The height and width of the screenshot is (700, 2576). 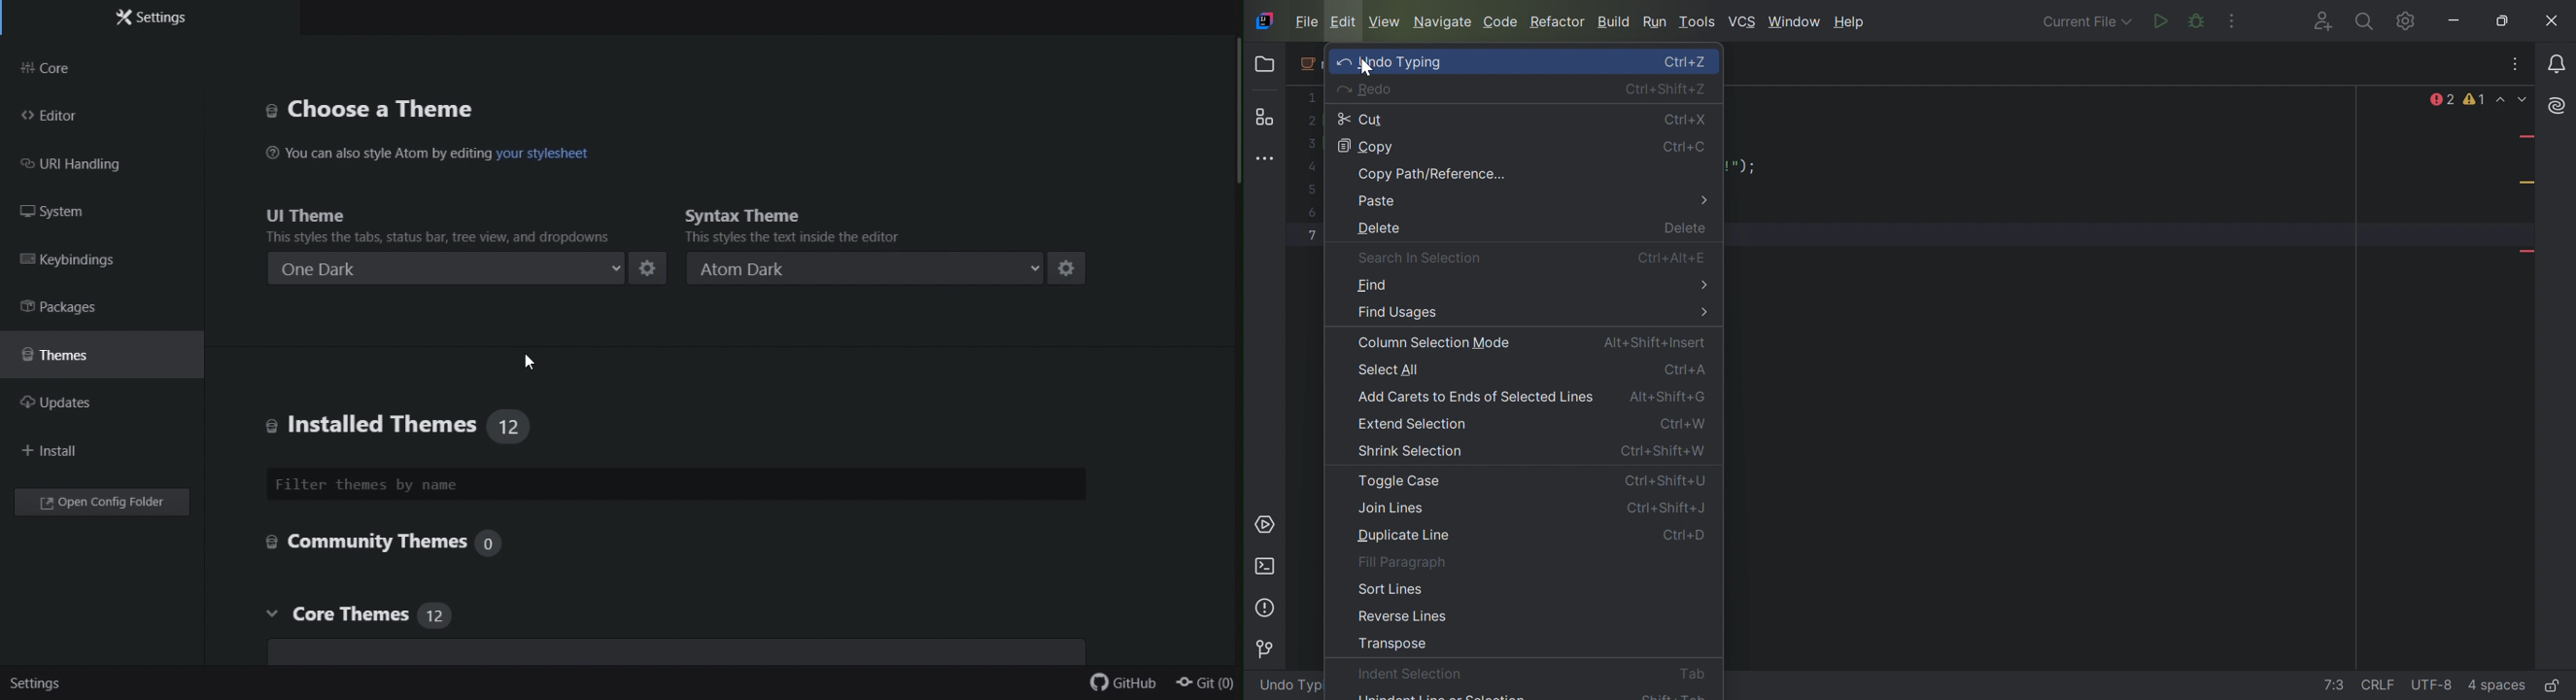 I want to click on editor, so click(x=73, y=119).